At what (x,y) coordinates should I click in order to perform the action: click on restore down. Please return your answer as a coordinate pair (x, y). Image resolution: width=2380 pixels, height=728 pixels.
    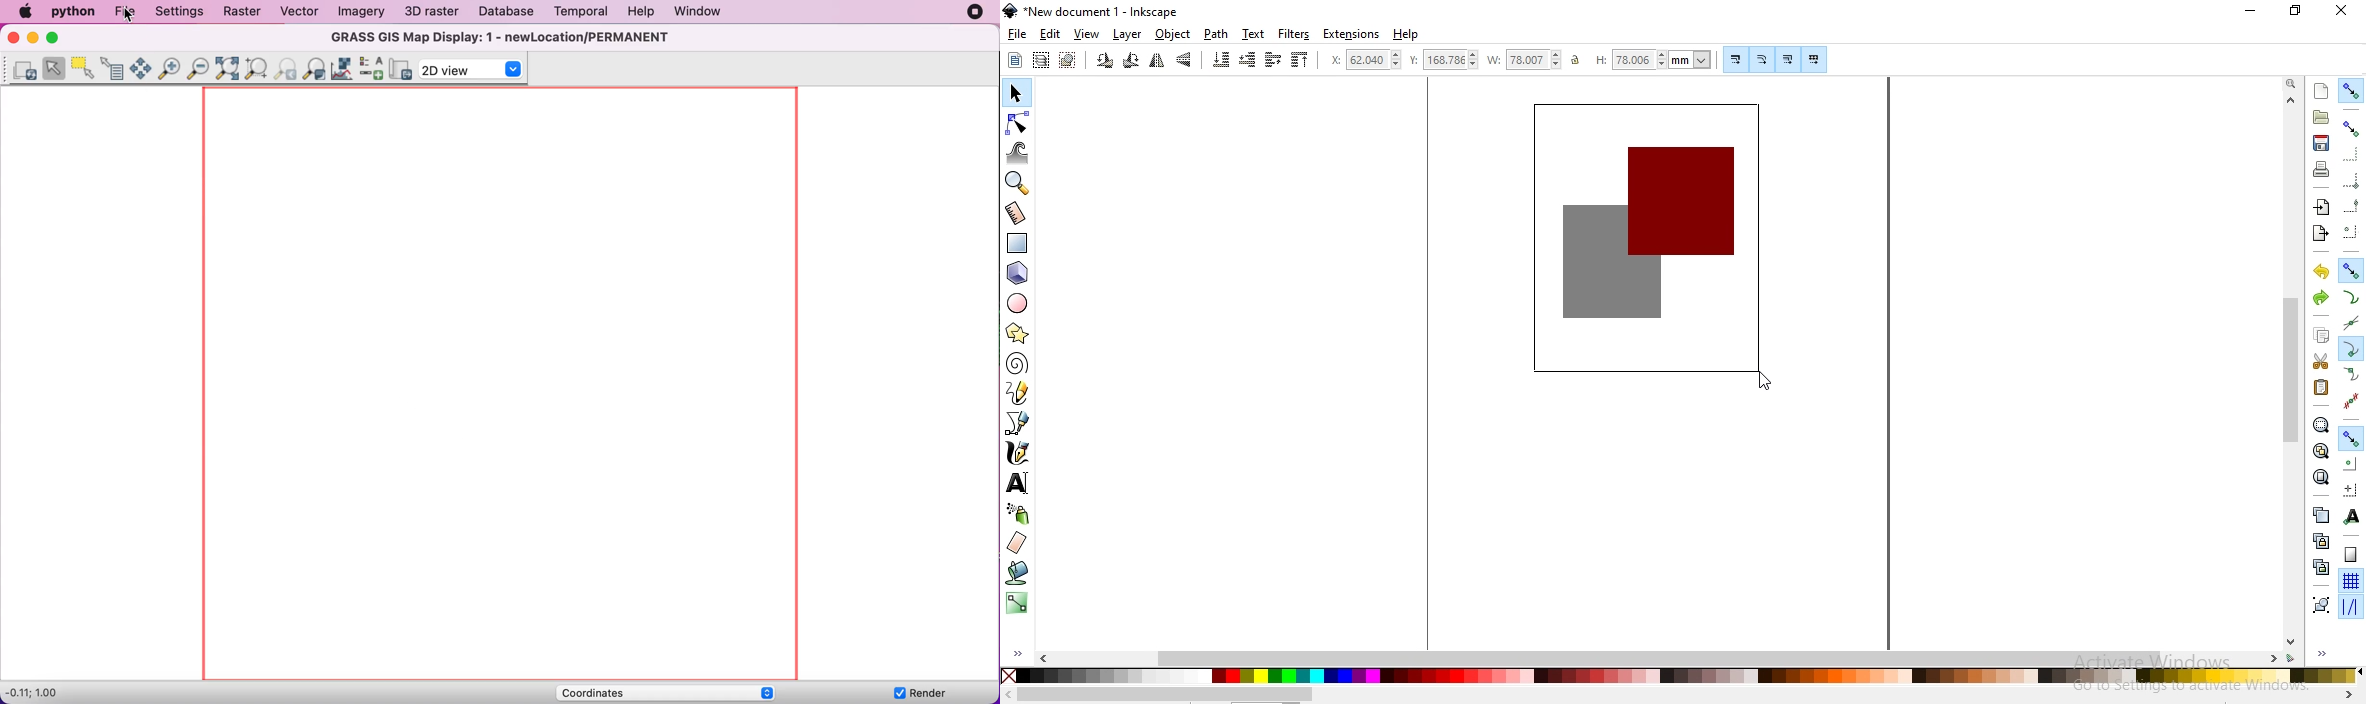
    Looking at the image, I should click on (2296, 12).